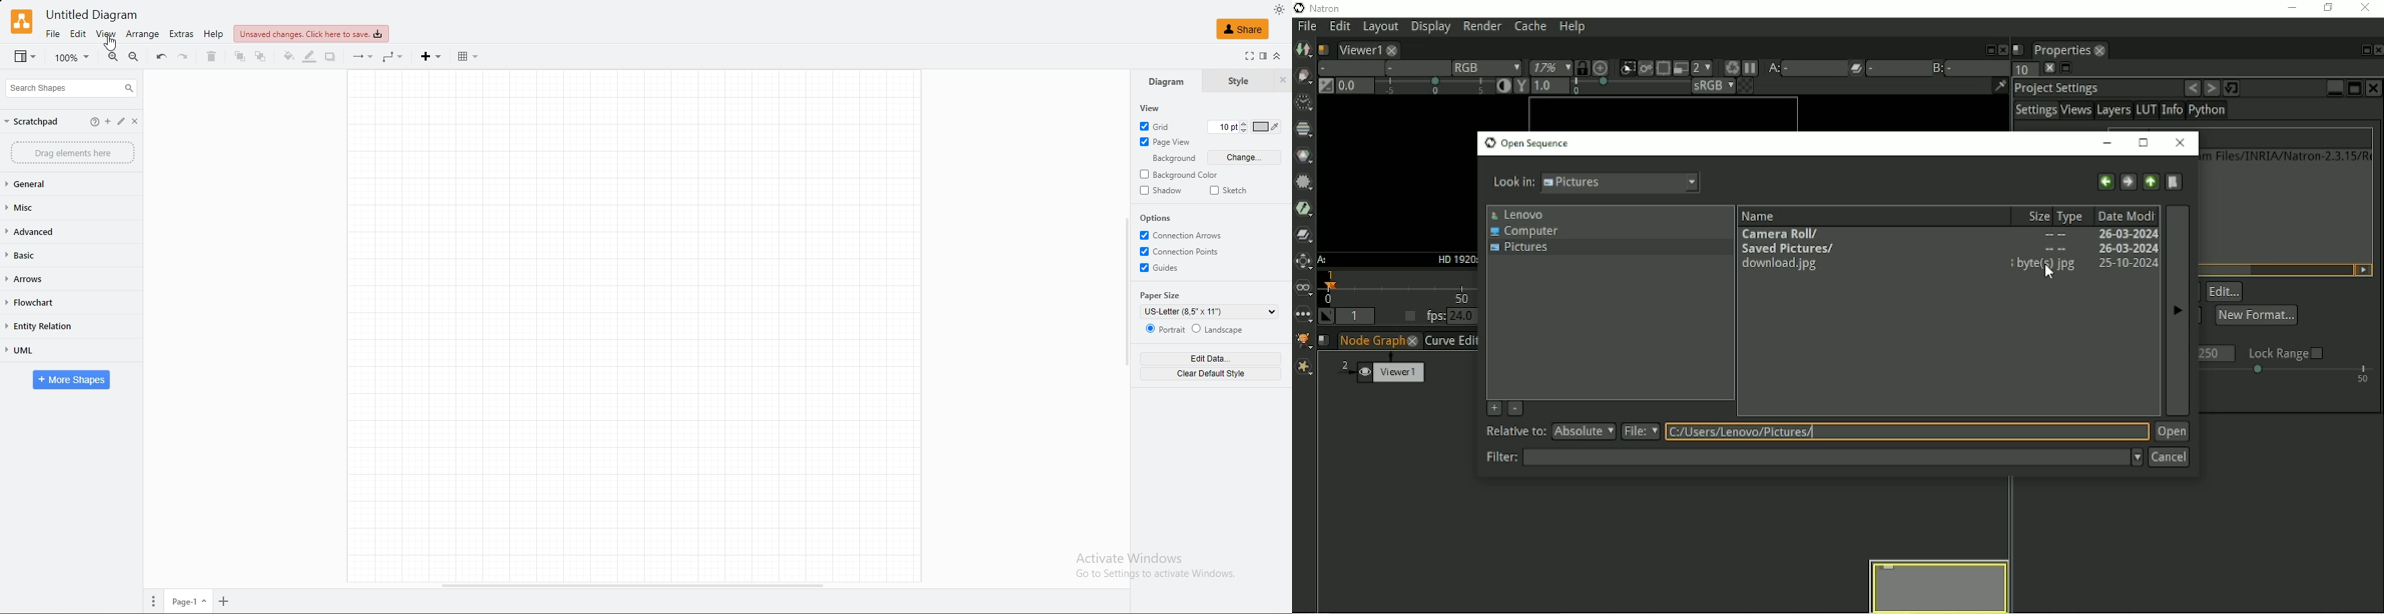 This screenshot has height=616, width=2408. Describe the element at coordinates (1284, 81) in the screenshot. I see `hide` at that location.